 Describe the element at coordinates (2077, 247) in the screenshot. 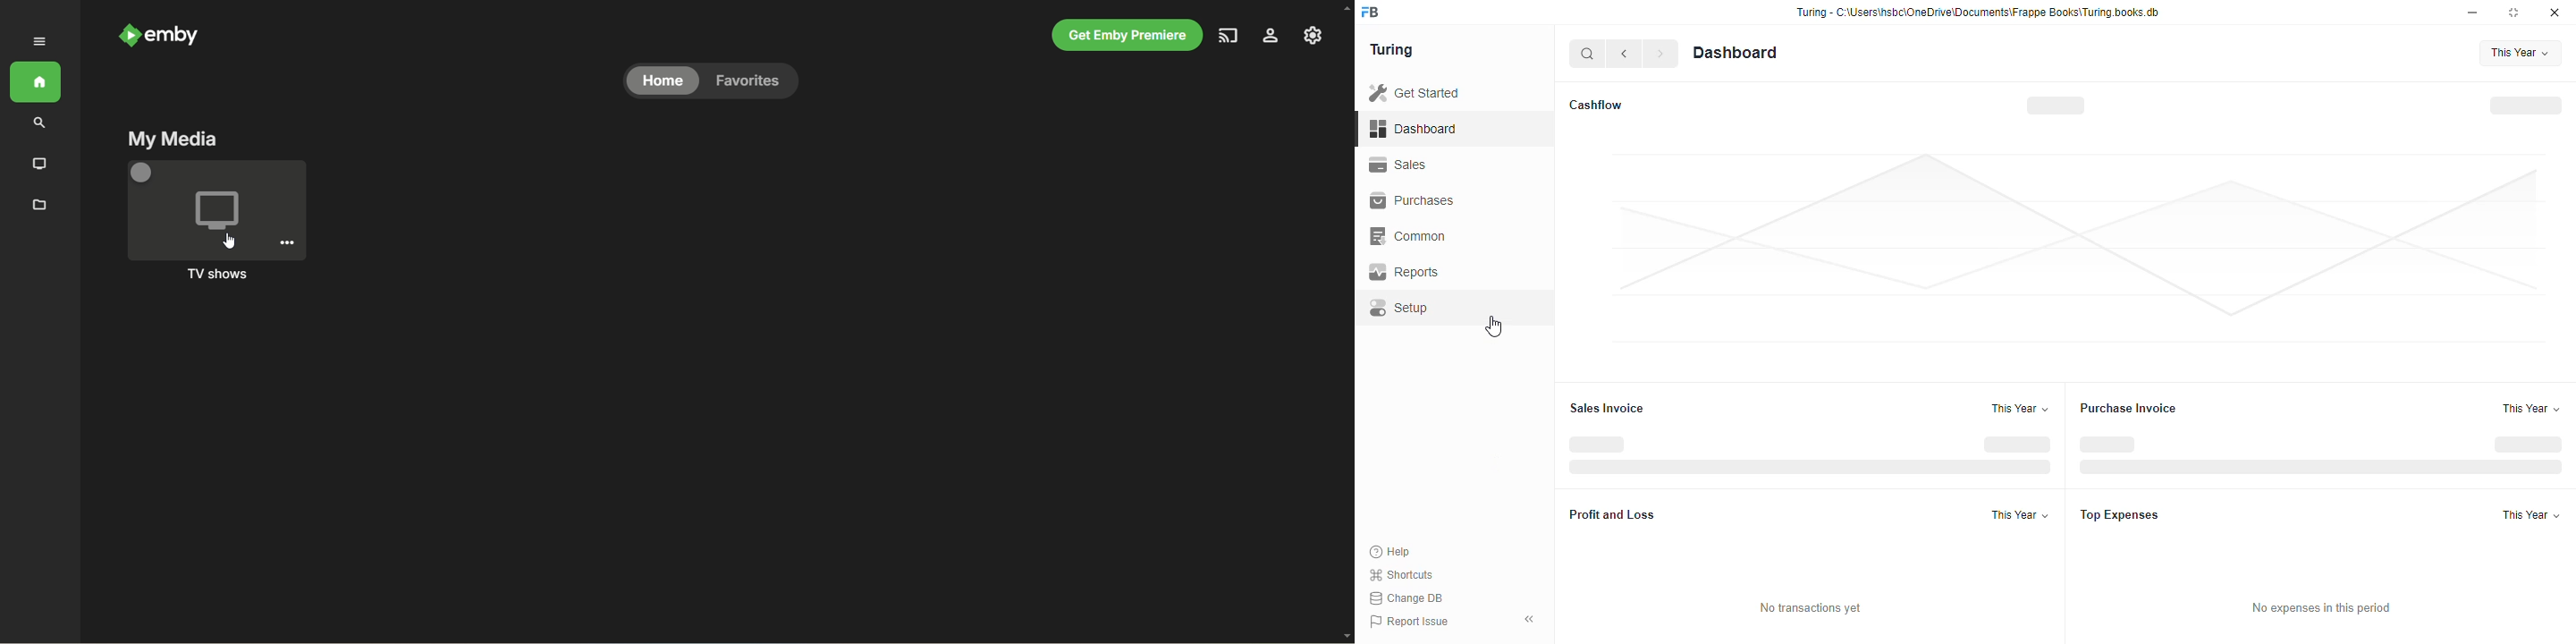

I see `graph` at that location.